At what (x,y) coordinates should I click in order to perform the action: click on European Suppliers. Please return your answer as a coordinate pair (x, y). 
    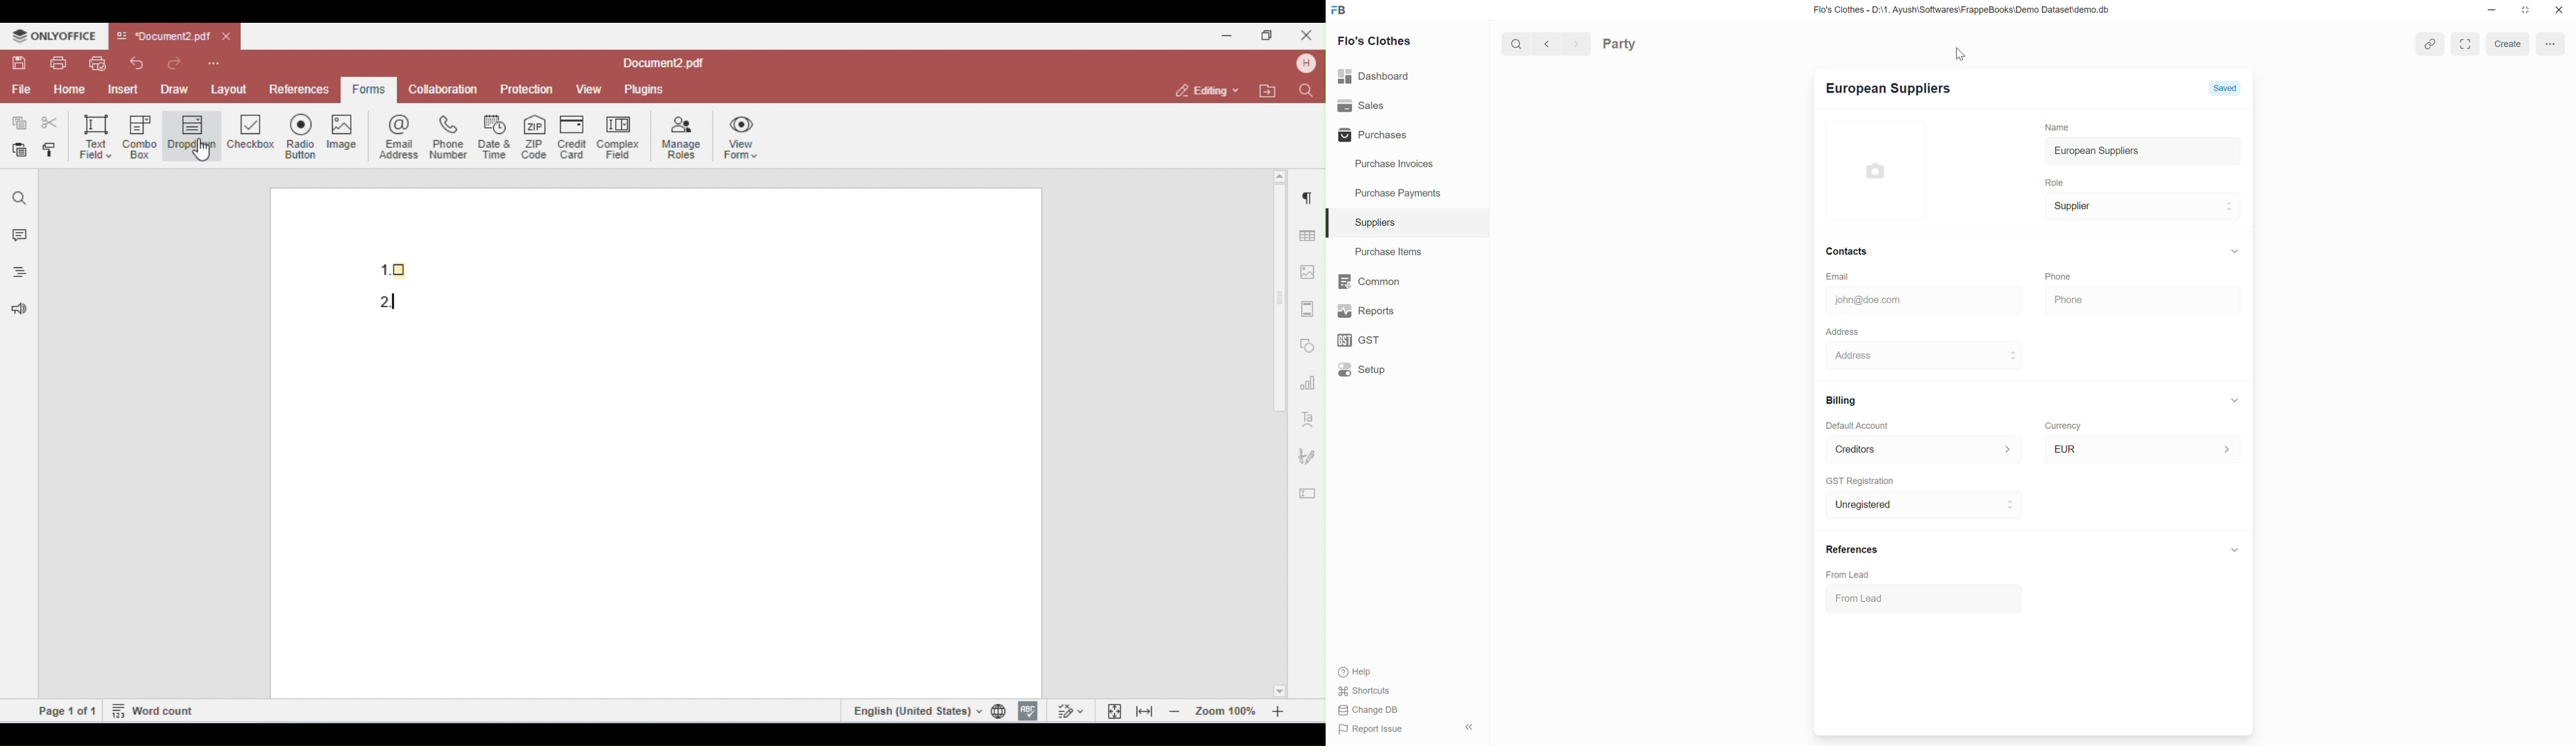
    Looking at the image, I should click on (1885, 91).